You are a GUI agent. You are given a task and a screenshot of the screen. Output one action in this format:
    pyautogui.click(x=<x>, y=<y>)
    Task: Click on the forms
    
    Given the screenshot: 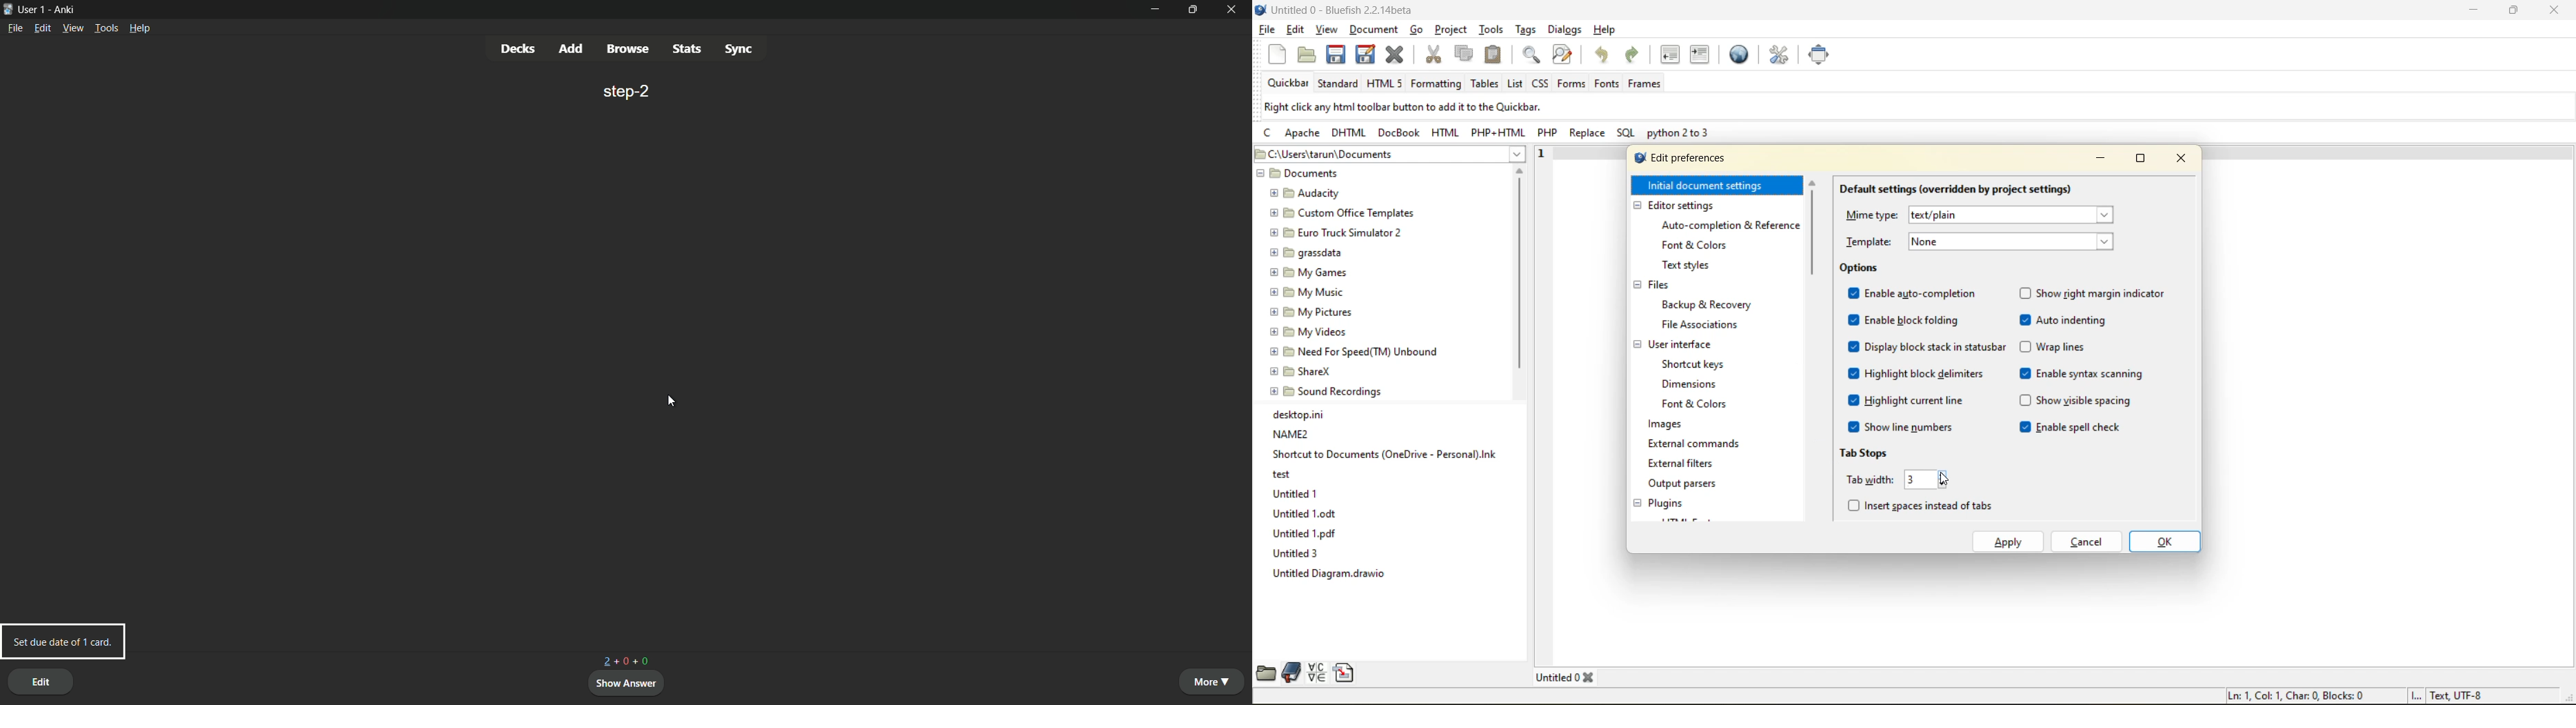 What is the action you would take?
    pyautogui.click(x=1570, y=83)
    